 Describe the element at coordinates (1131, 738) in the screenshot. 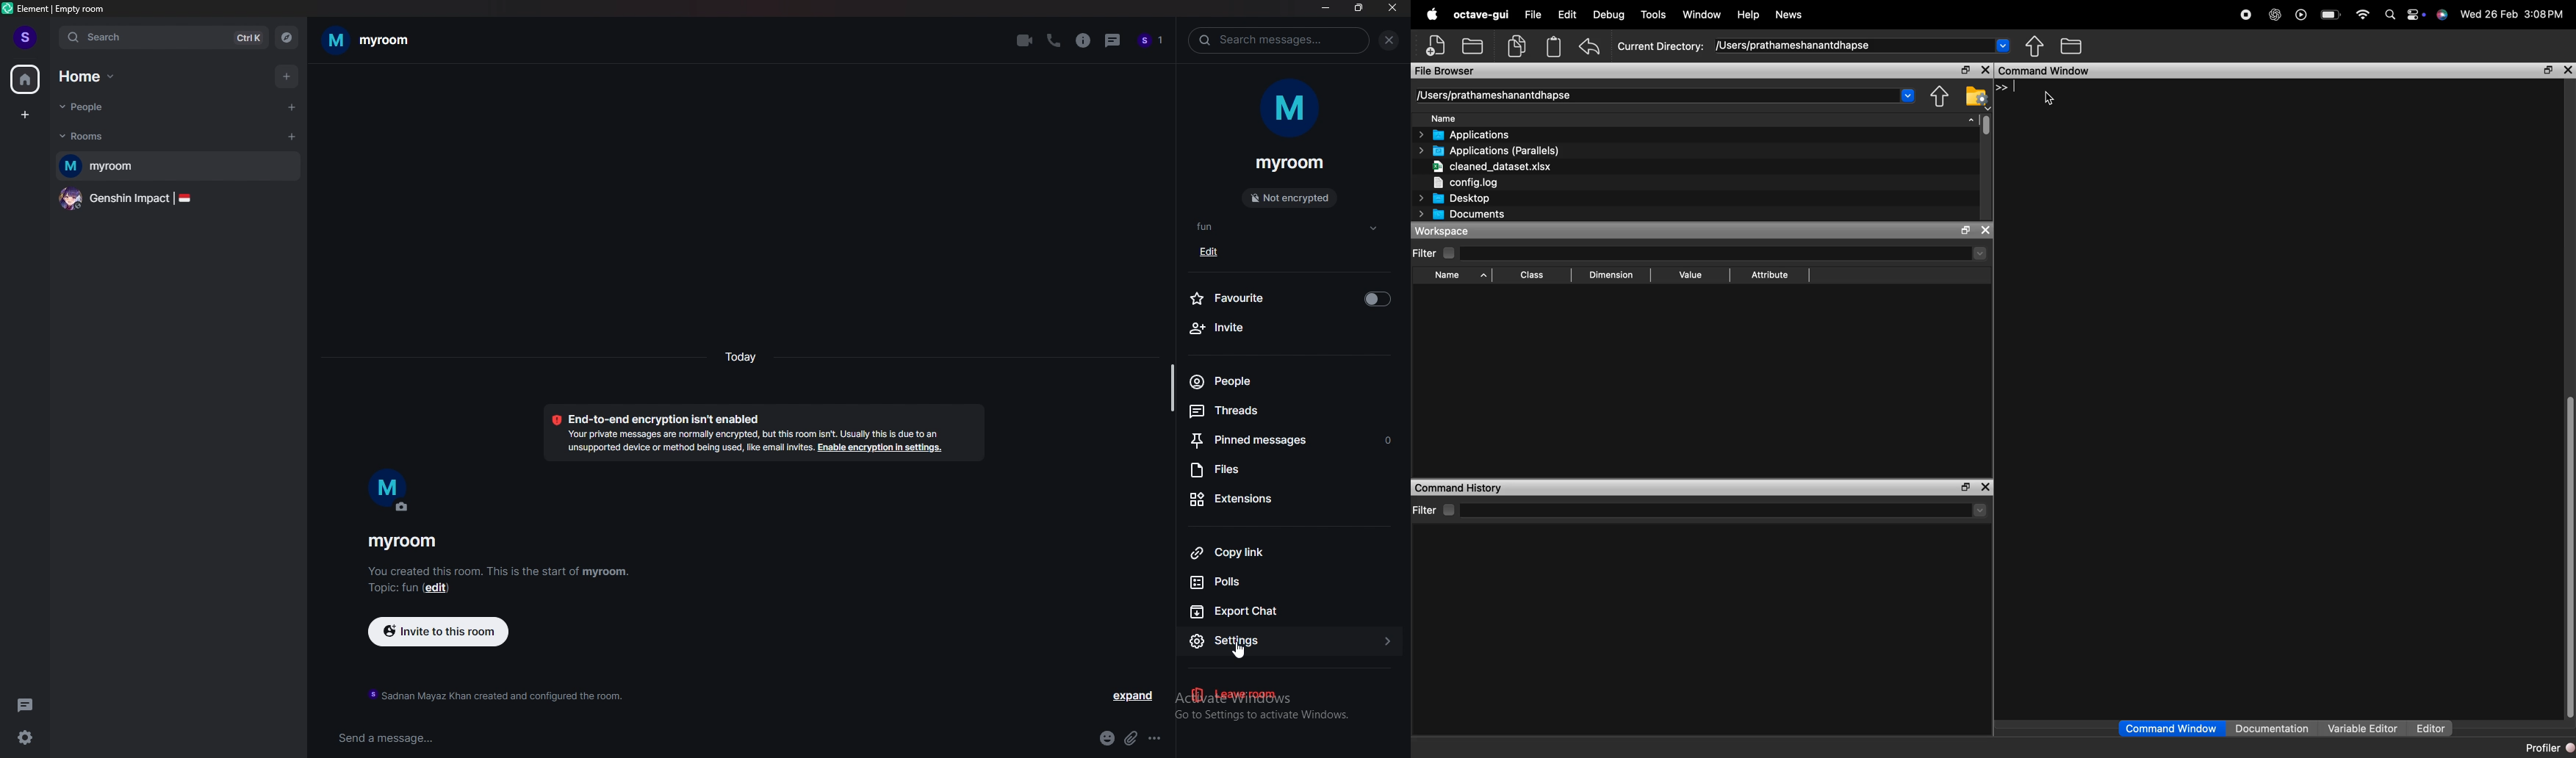

I see `attach` at that location.